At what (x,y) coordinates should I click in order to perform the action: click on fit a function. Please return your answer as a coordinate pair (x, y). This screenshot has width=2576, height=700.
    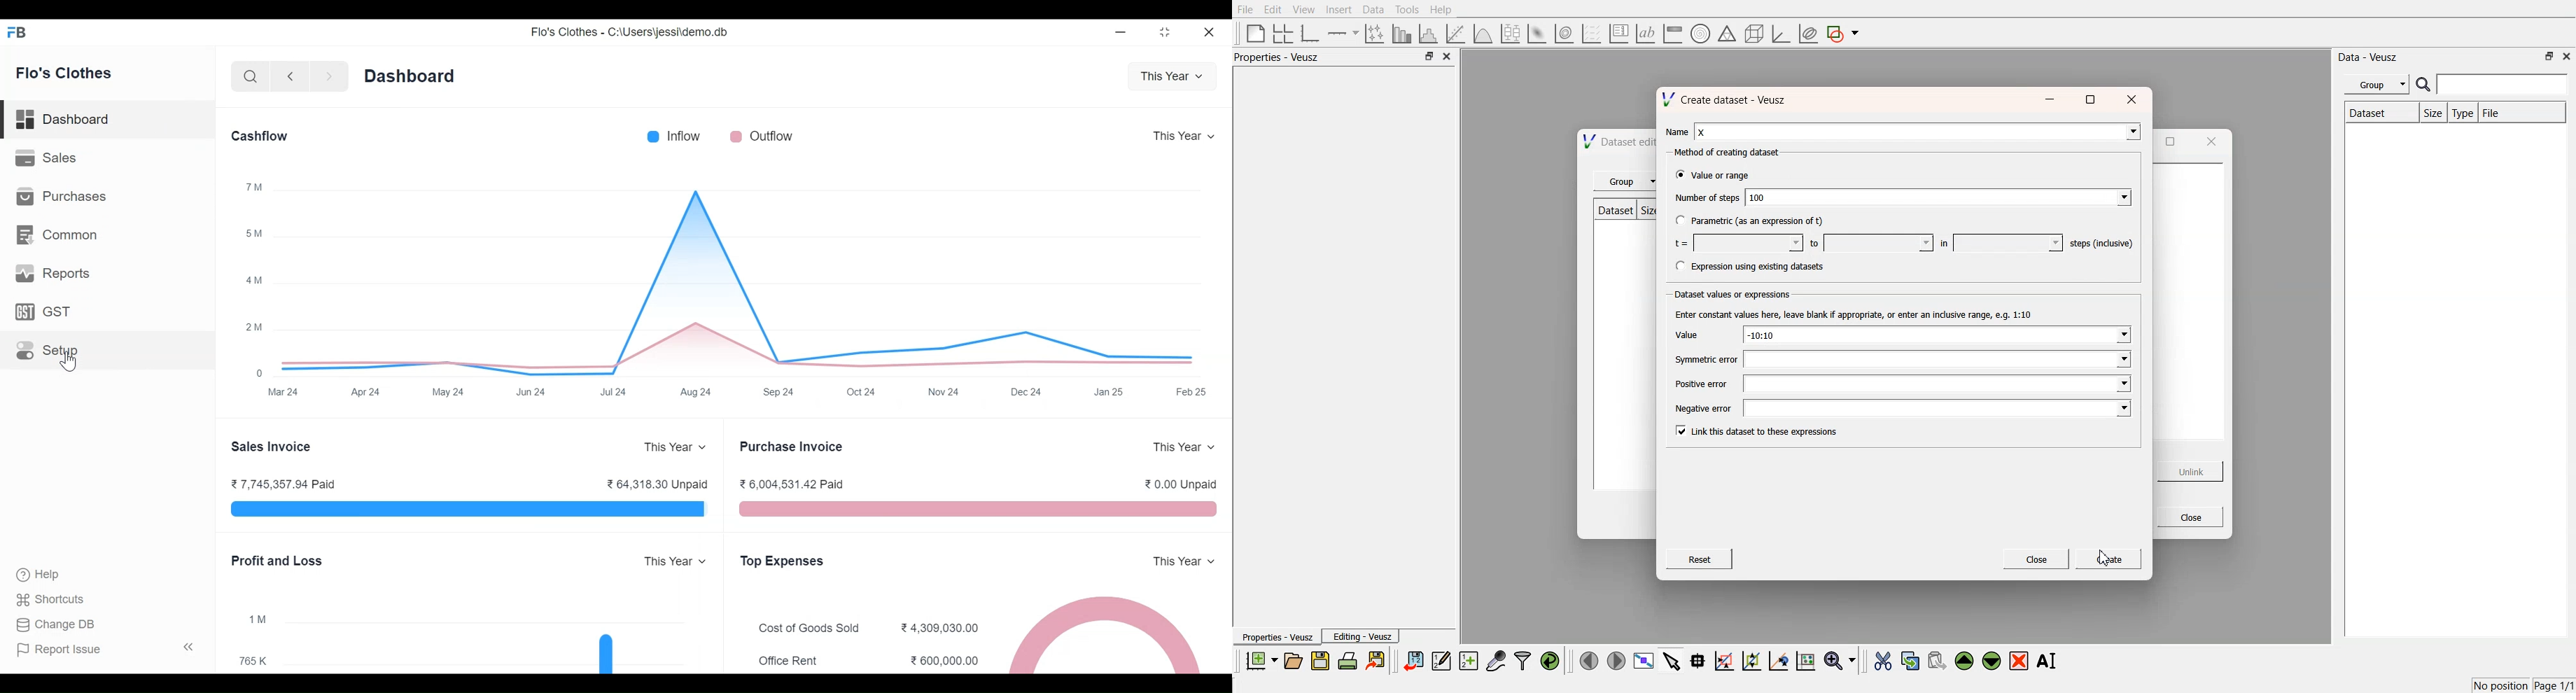
    Looking at the image, I should click on (1457, 32).